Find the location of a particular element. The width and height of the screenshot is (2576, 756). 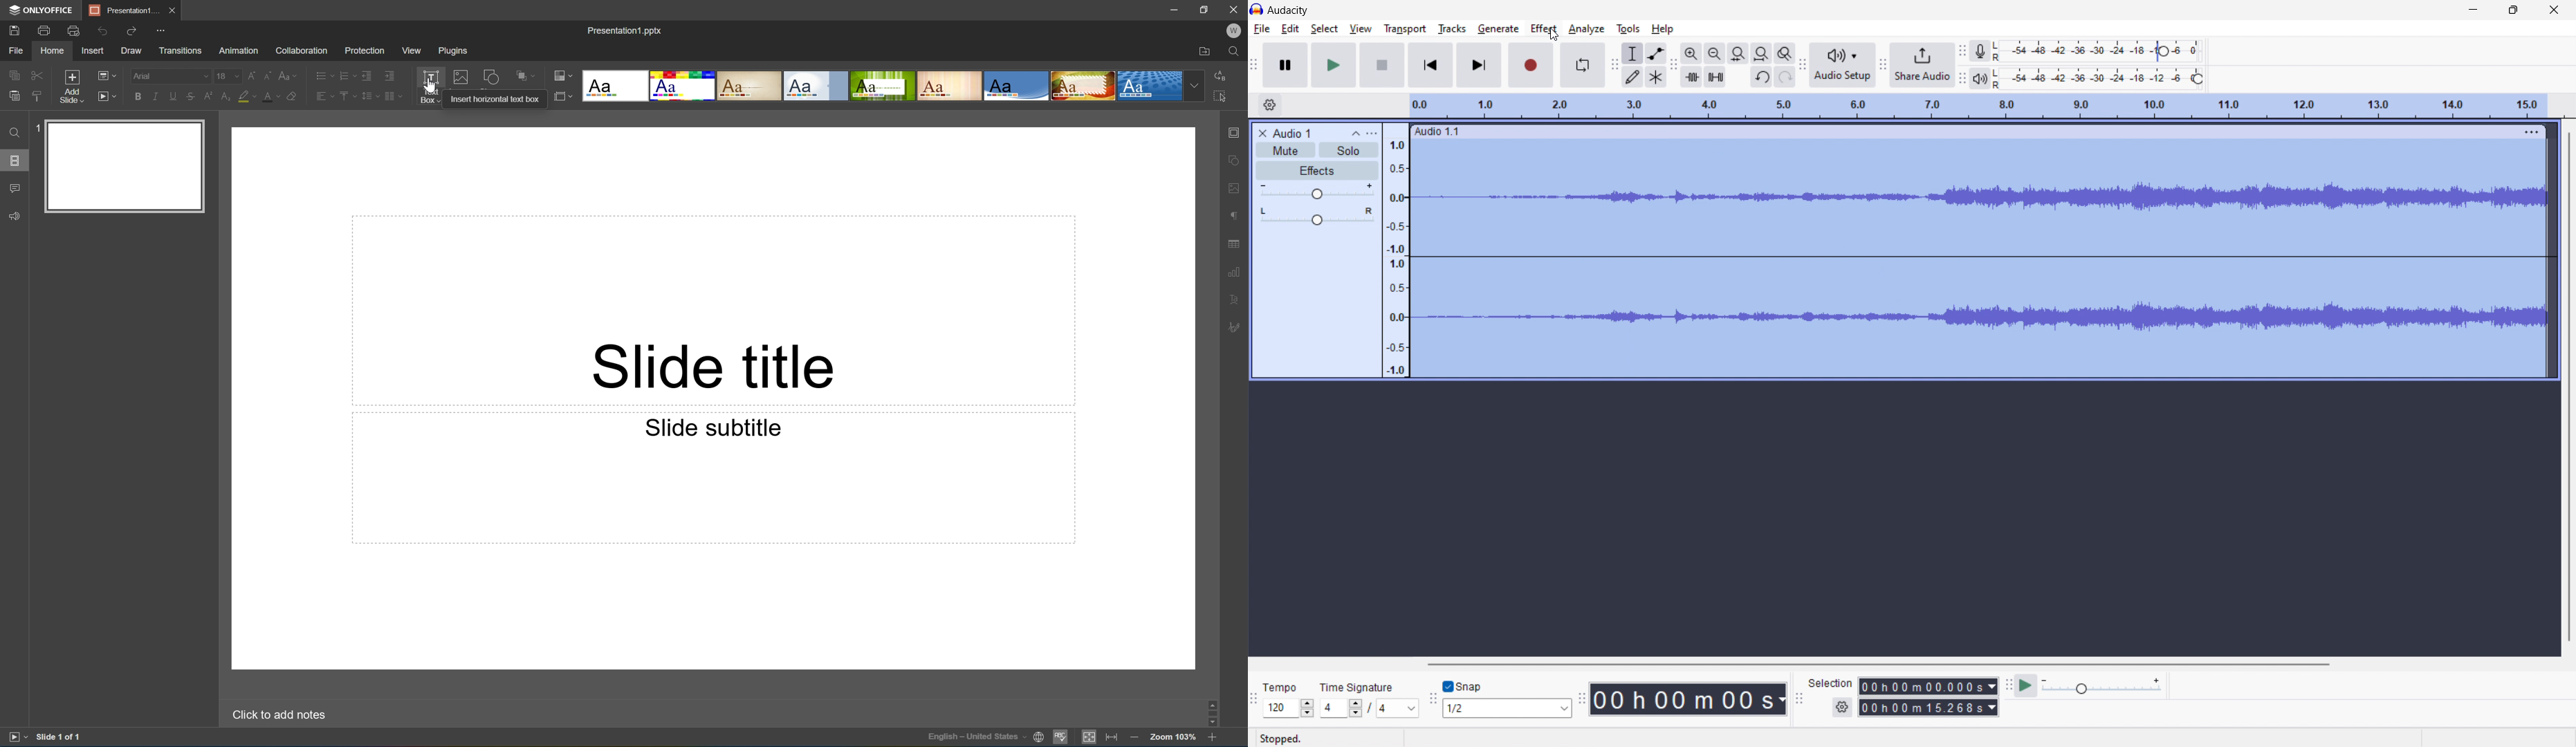

maximize is located at coordinates (2513, 11).